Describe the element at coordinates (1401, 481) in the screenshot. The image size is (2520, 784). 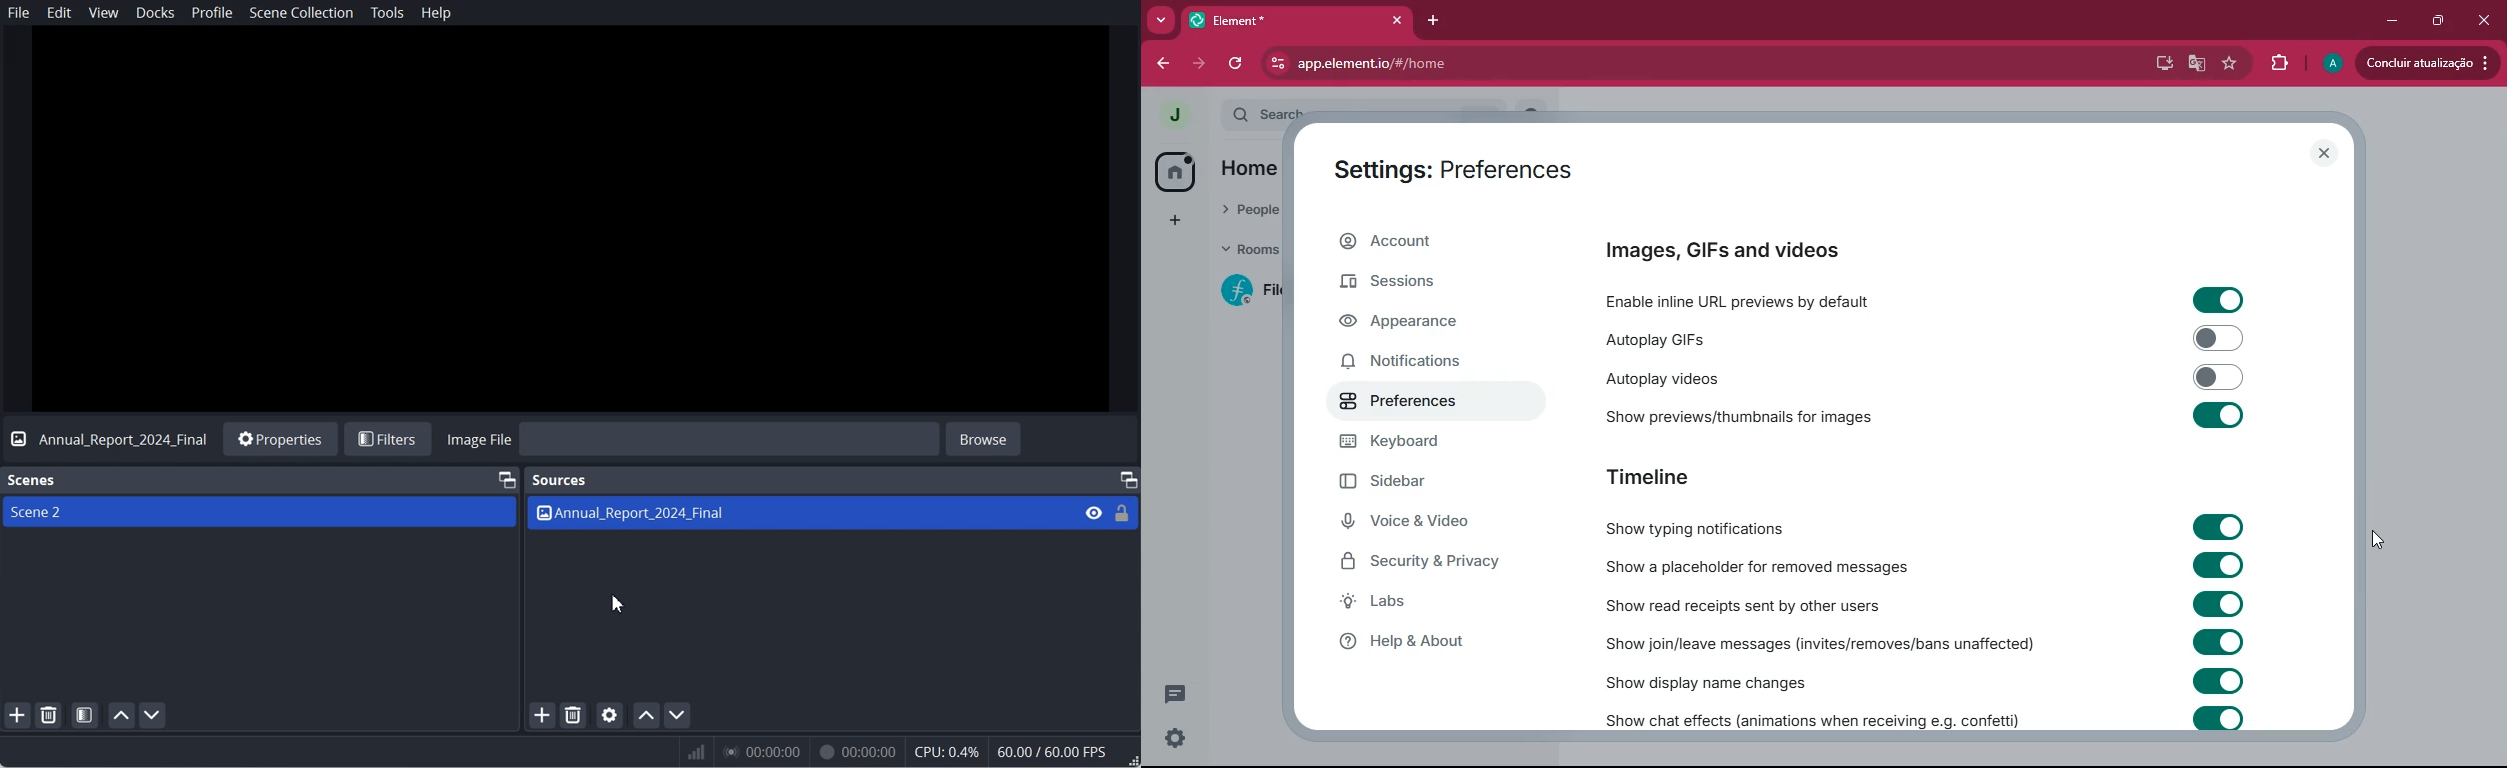
I see `sidebar` at that location.